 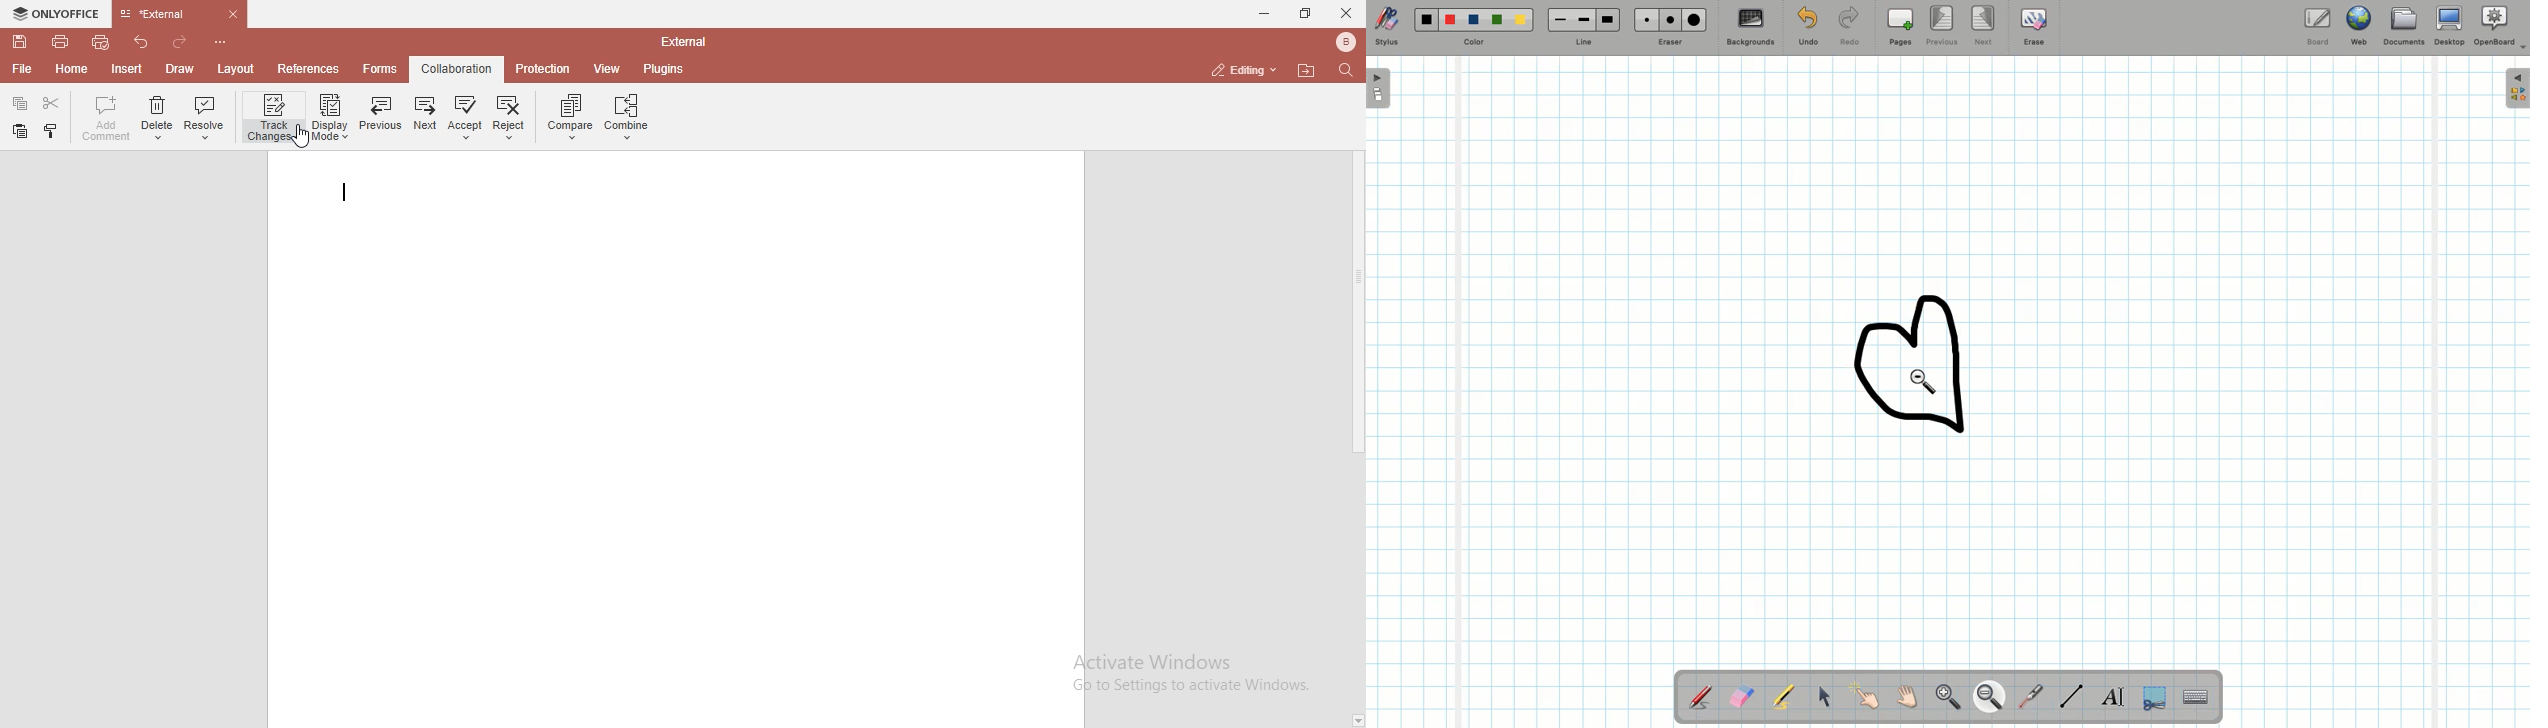 I want to click on insert, so click(x=129, y=69).